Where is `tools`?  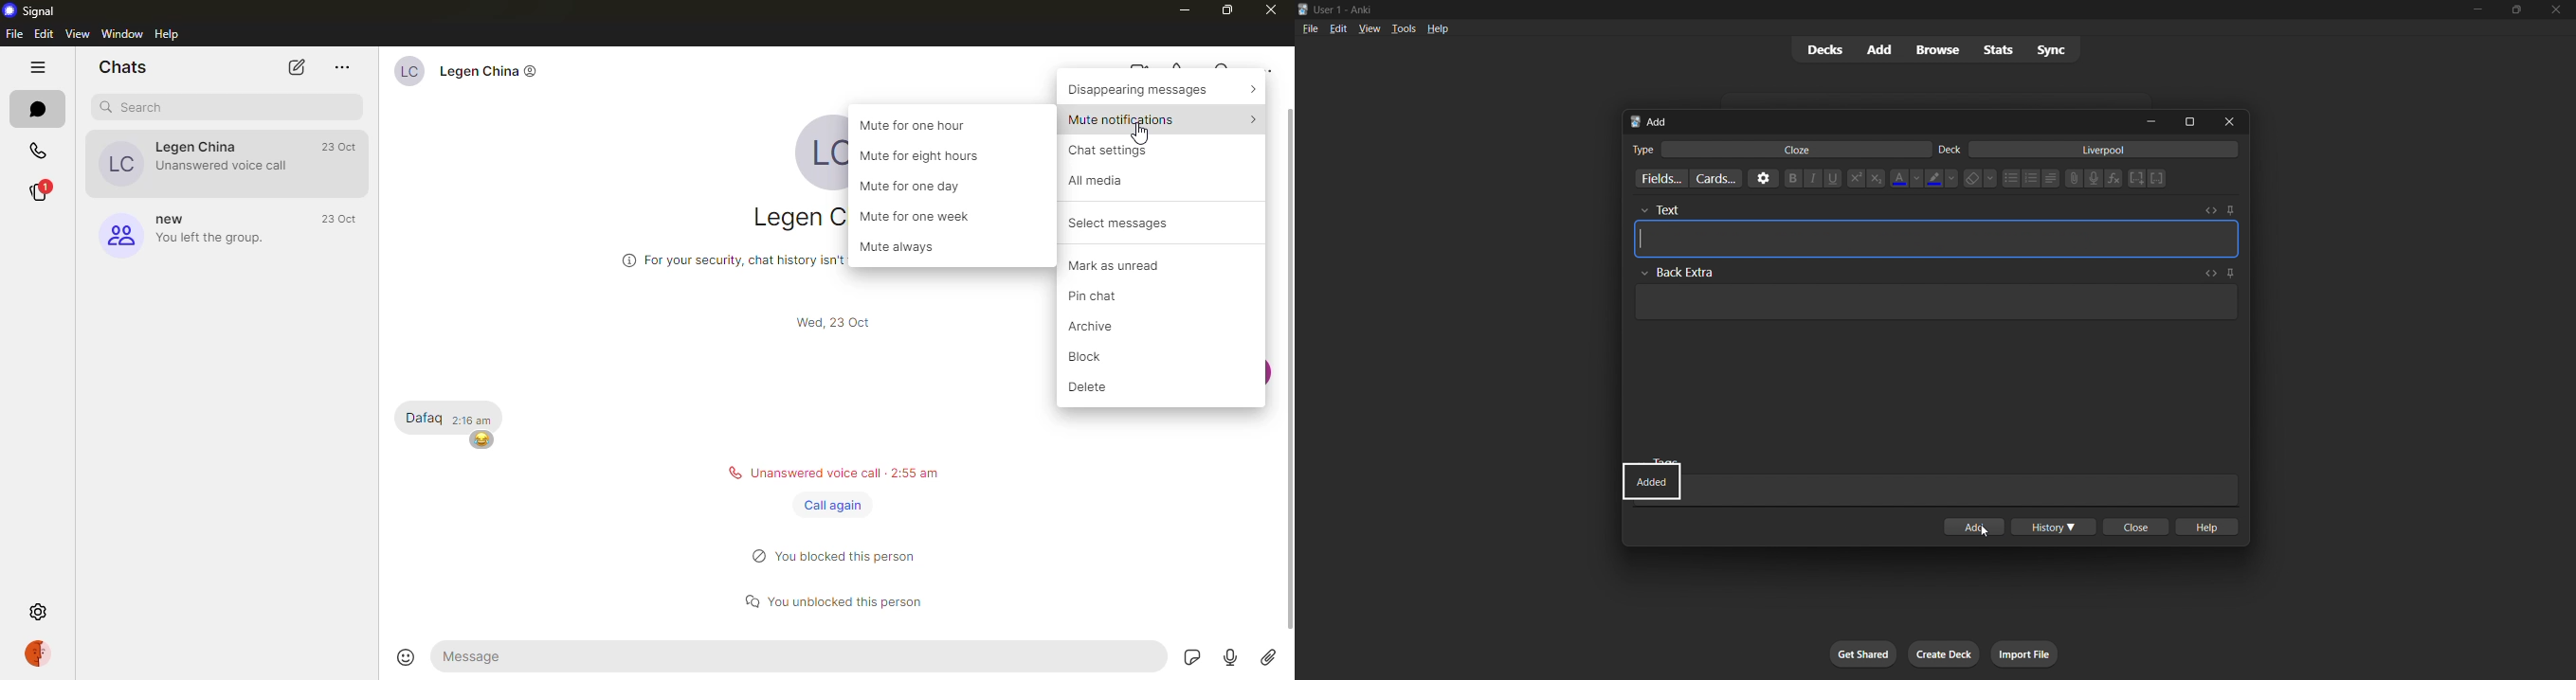 tools is located at coordinates (1402, 29).